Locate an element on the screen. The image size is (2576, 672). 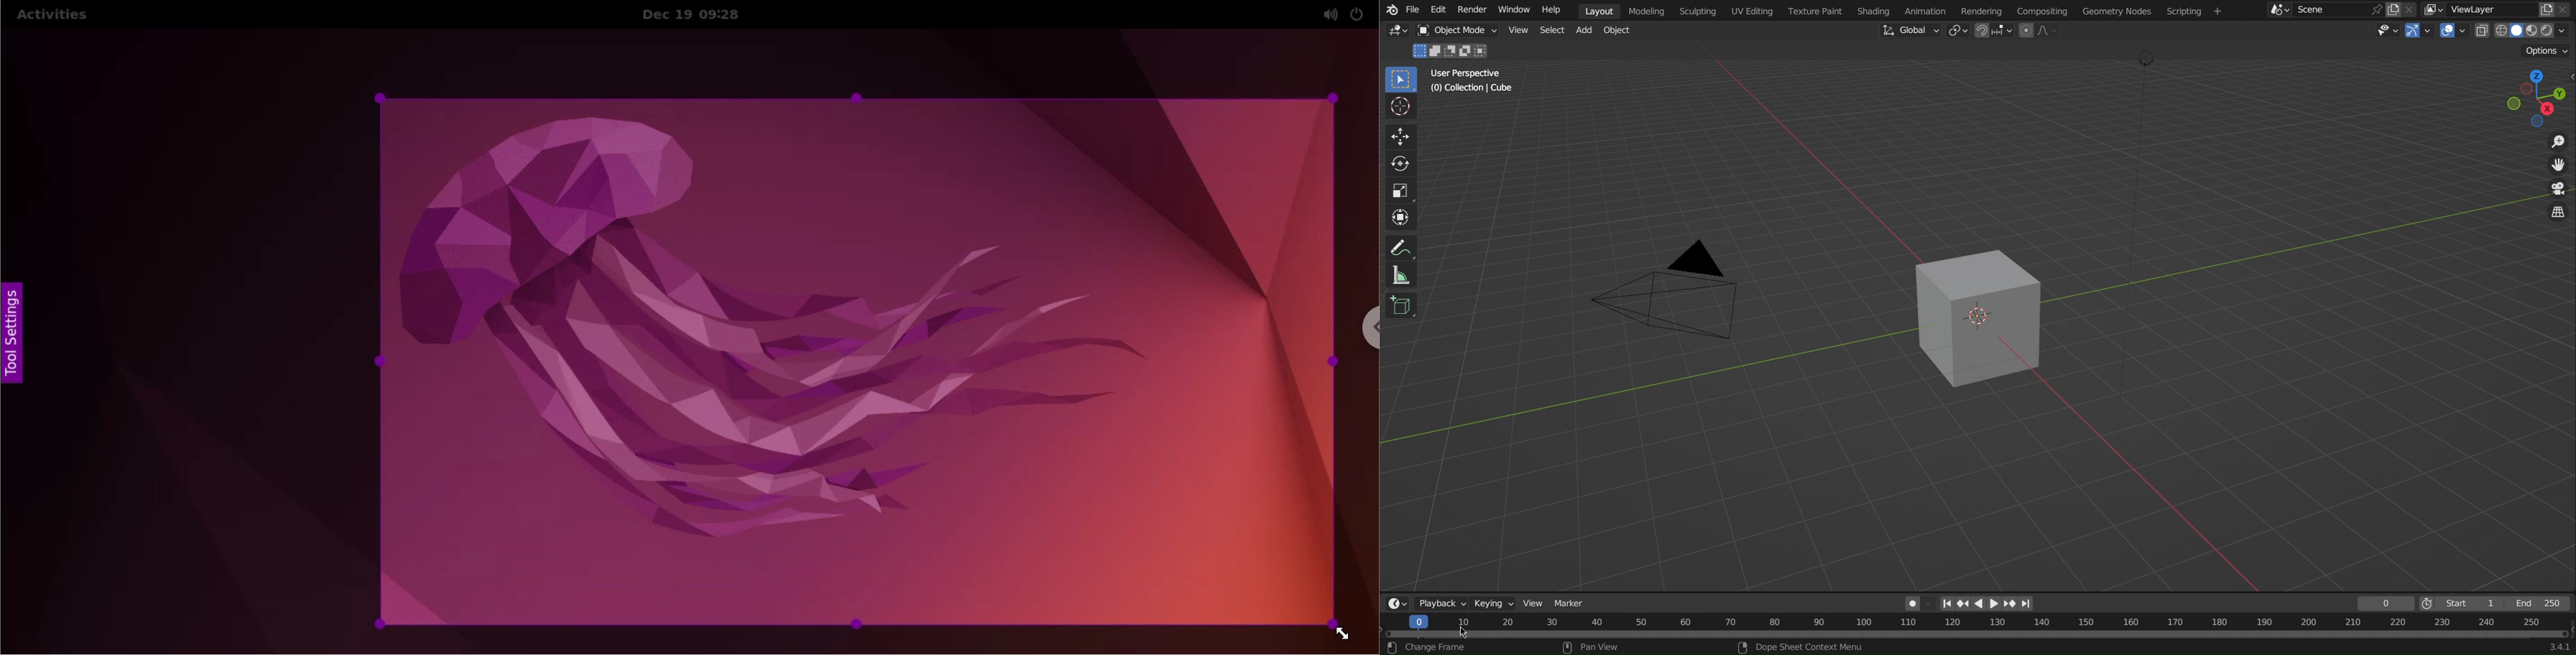
Keying is located at coordinates (1496, 603).